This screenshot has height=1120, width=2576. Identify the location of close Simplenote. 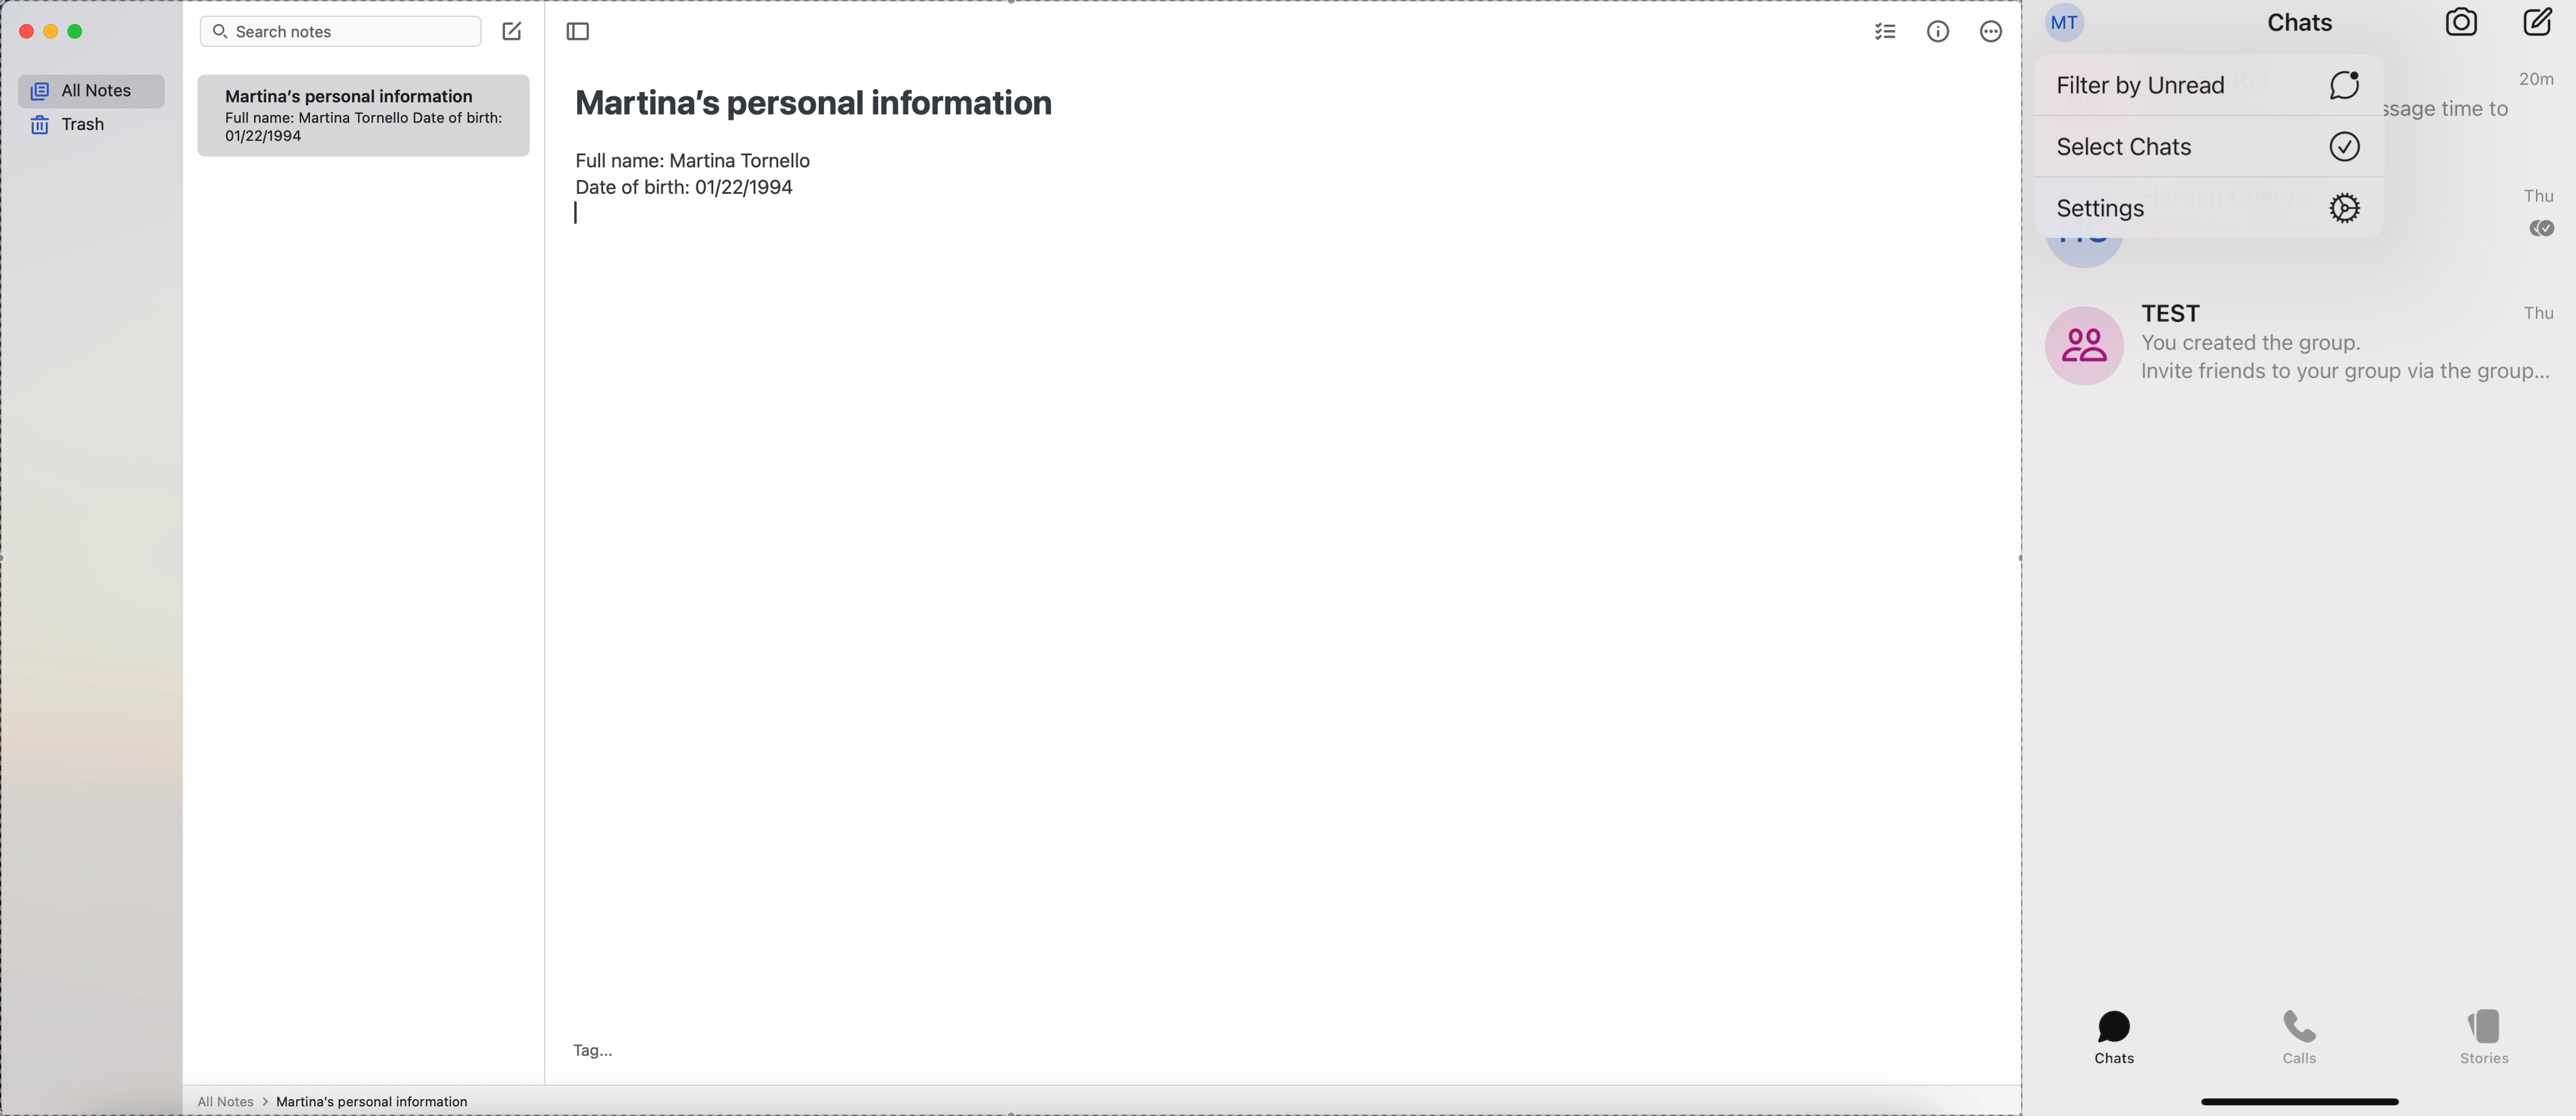
(24, 33).